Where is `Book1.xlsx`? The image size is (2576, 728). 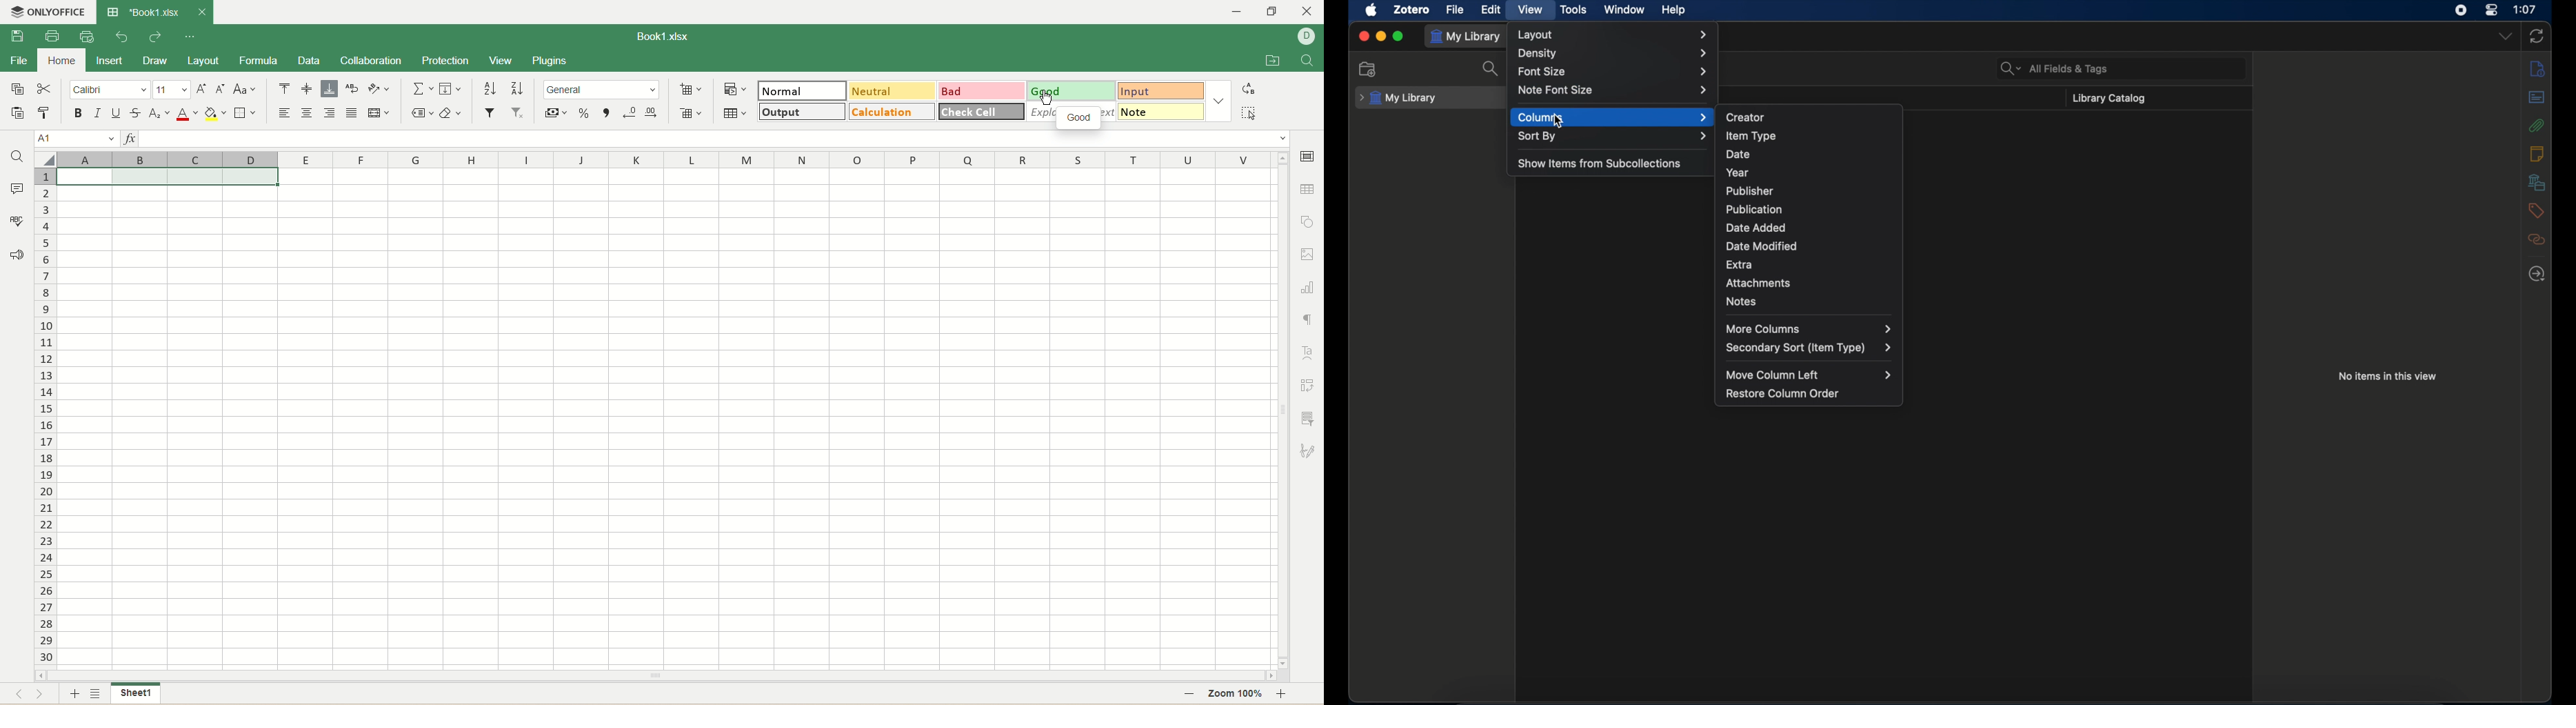 Book1.xlsx is located at coordinates (658, 35).